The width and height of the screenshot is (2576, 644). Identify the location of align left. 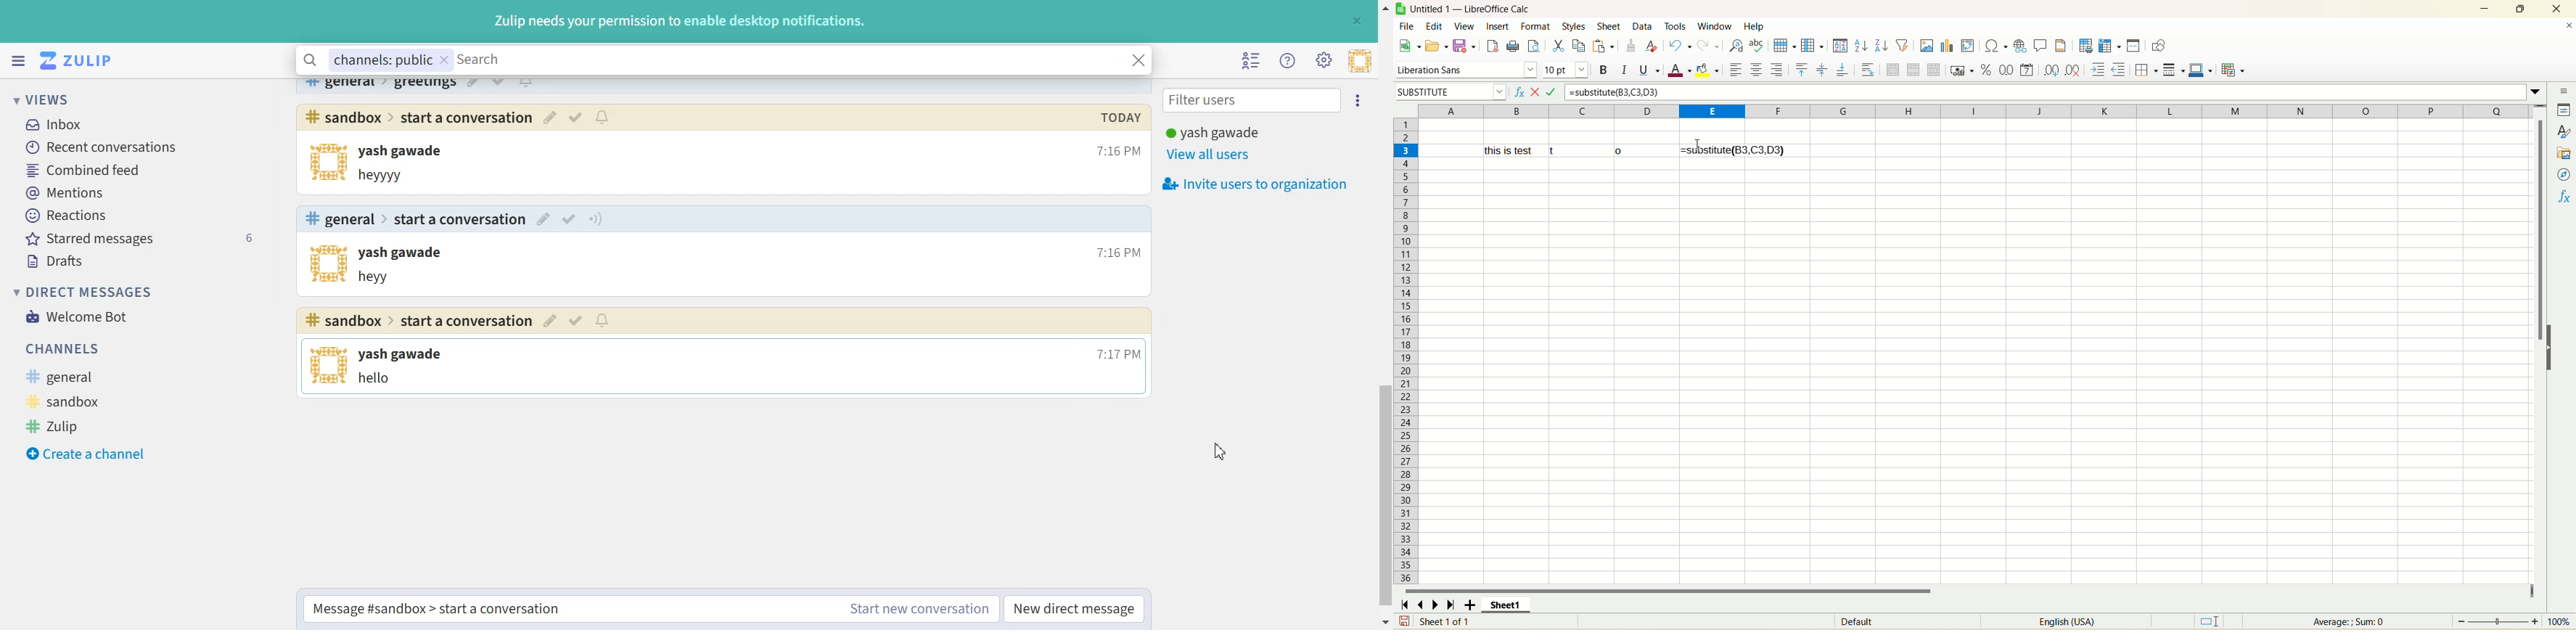
(1738, 70).